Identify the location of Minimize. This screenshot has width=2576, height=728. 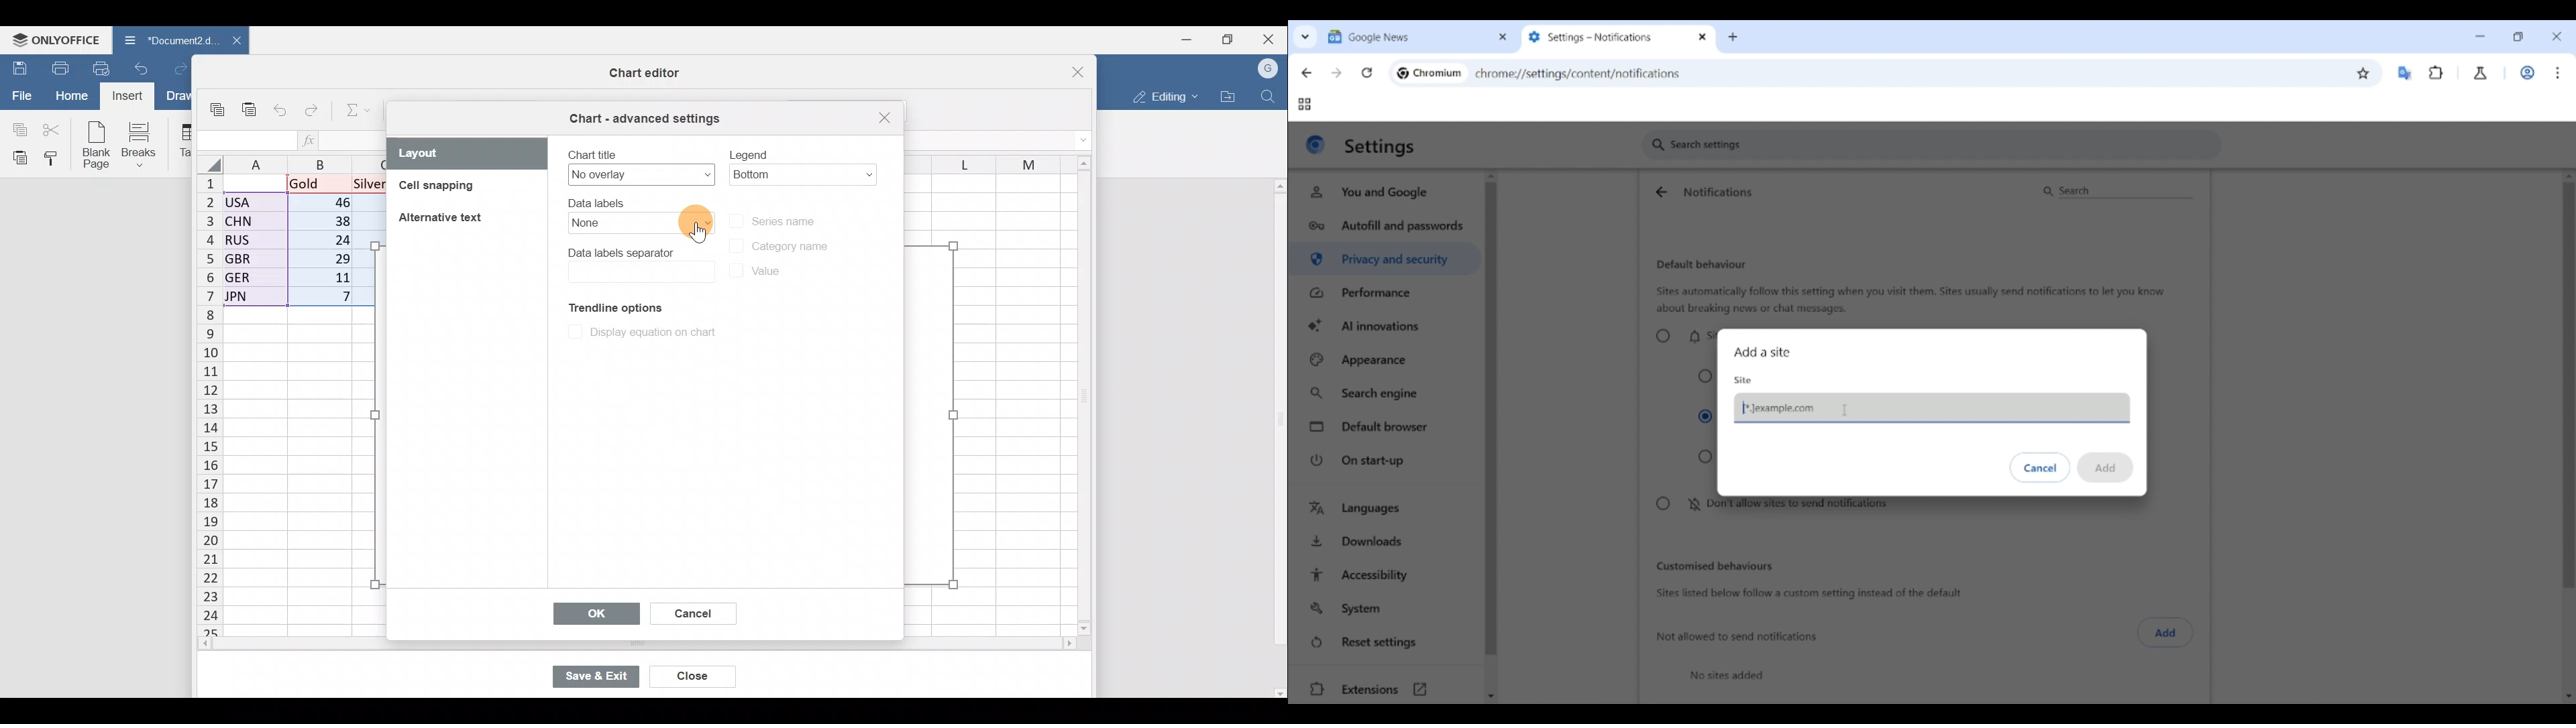
(1191, 38).